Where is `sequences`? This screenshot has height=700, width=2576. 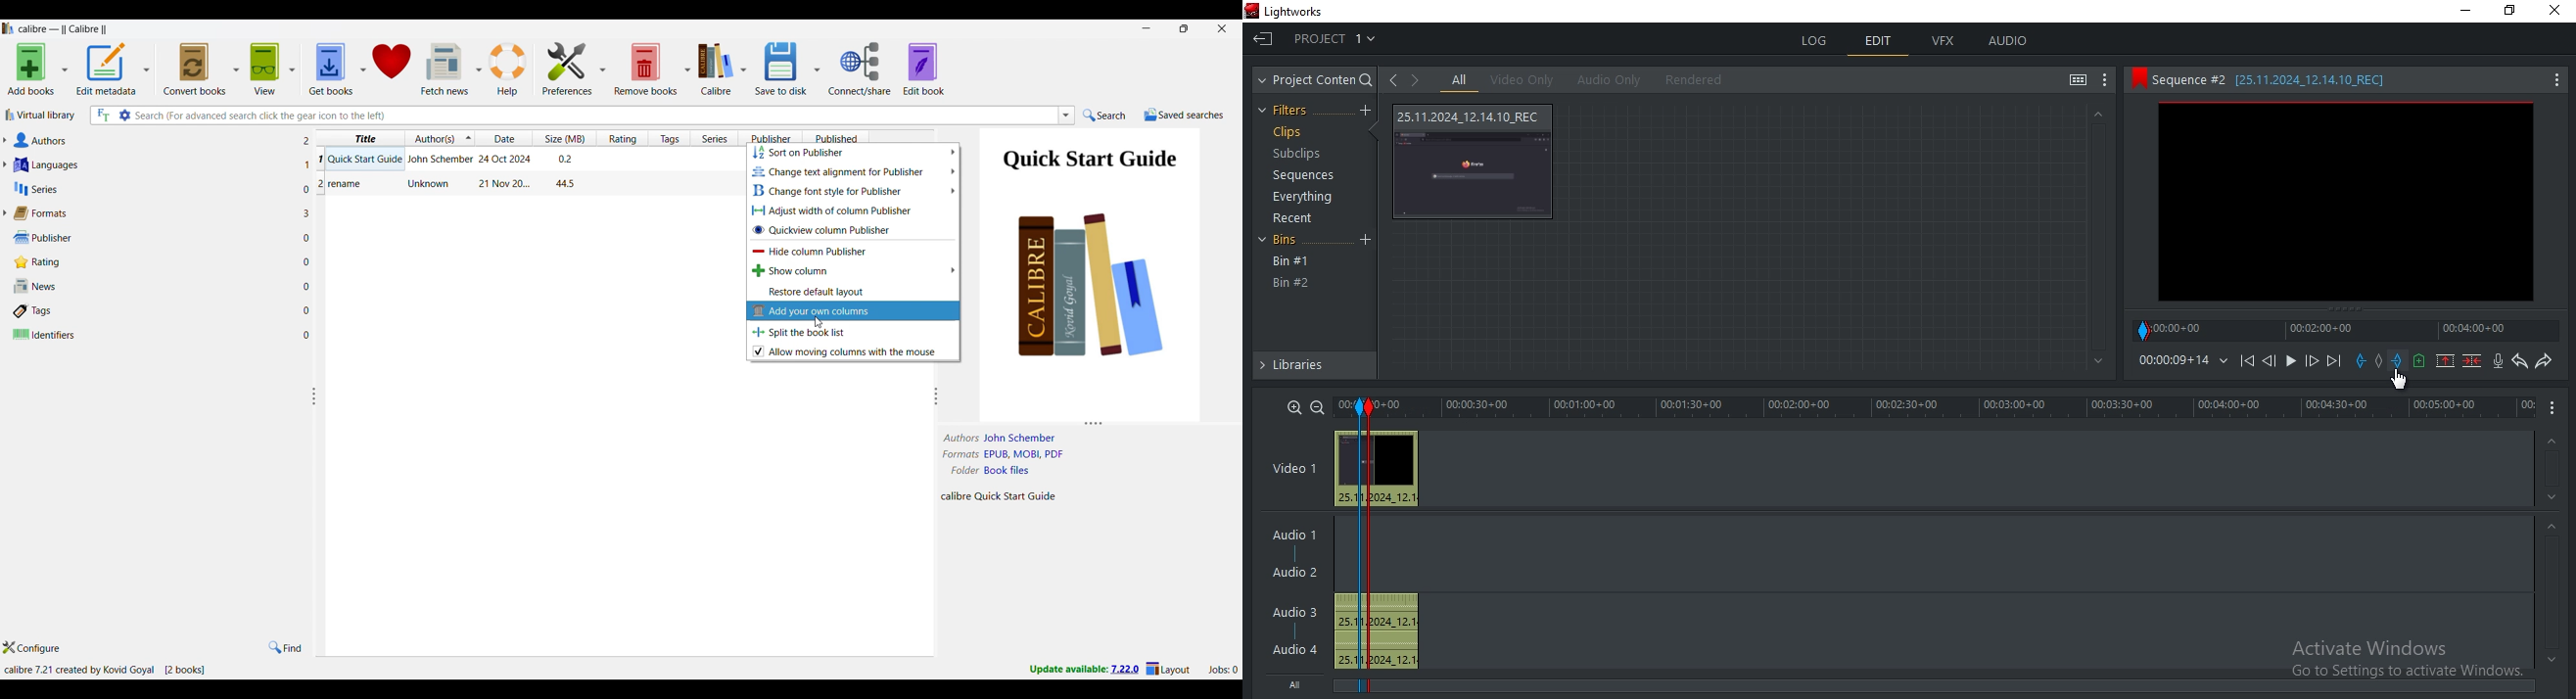
sequences is located at coordinates (1298, 177).